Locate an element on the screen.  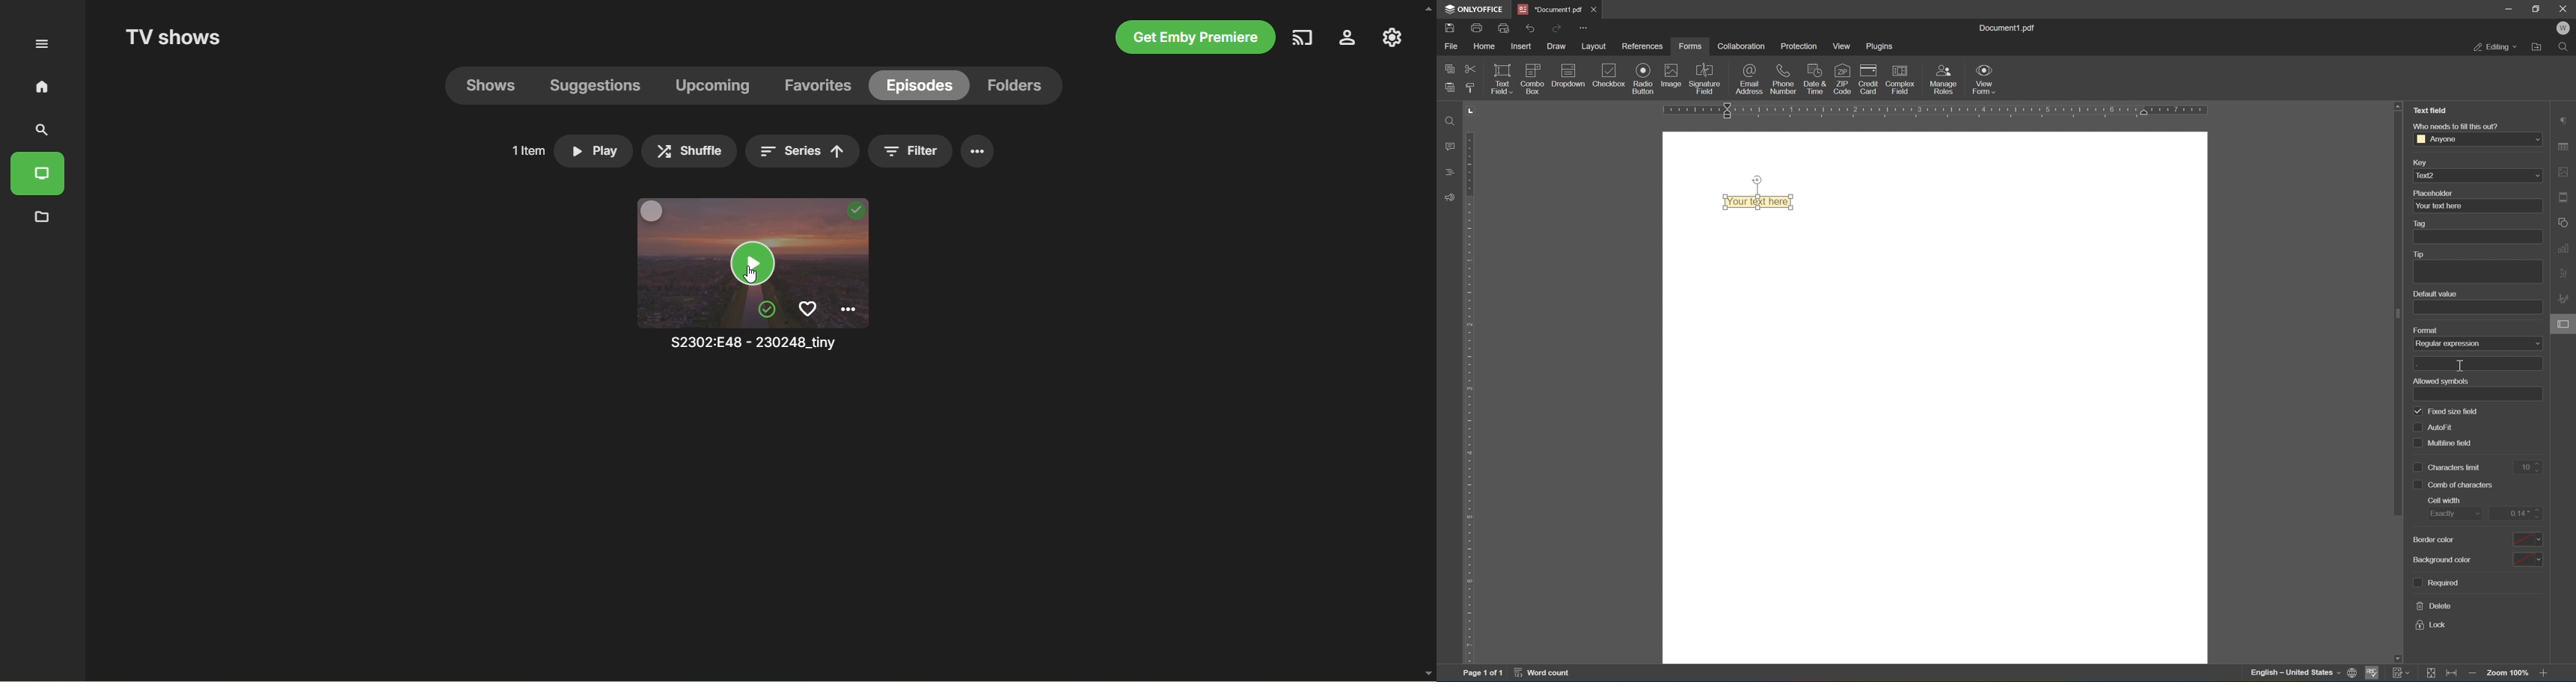
folder is located at coordinates (44, 218).